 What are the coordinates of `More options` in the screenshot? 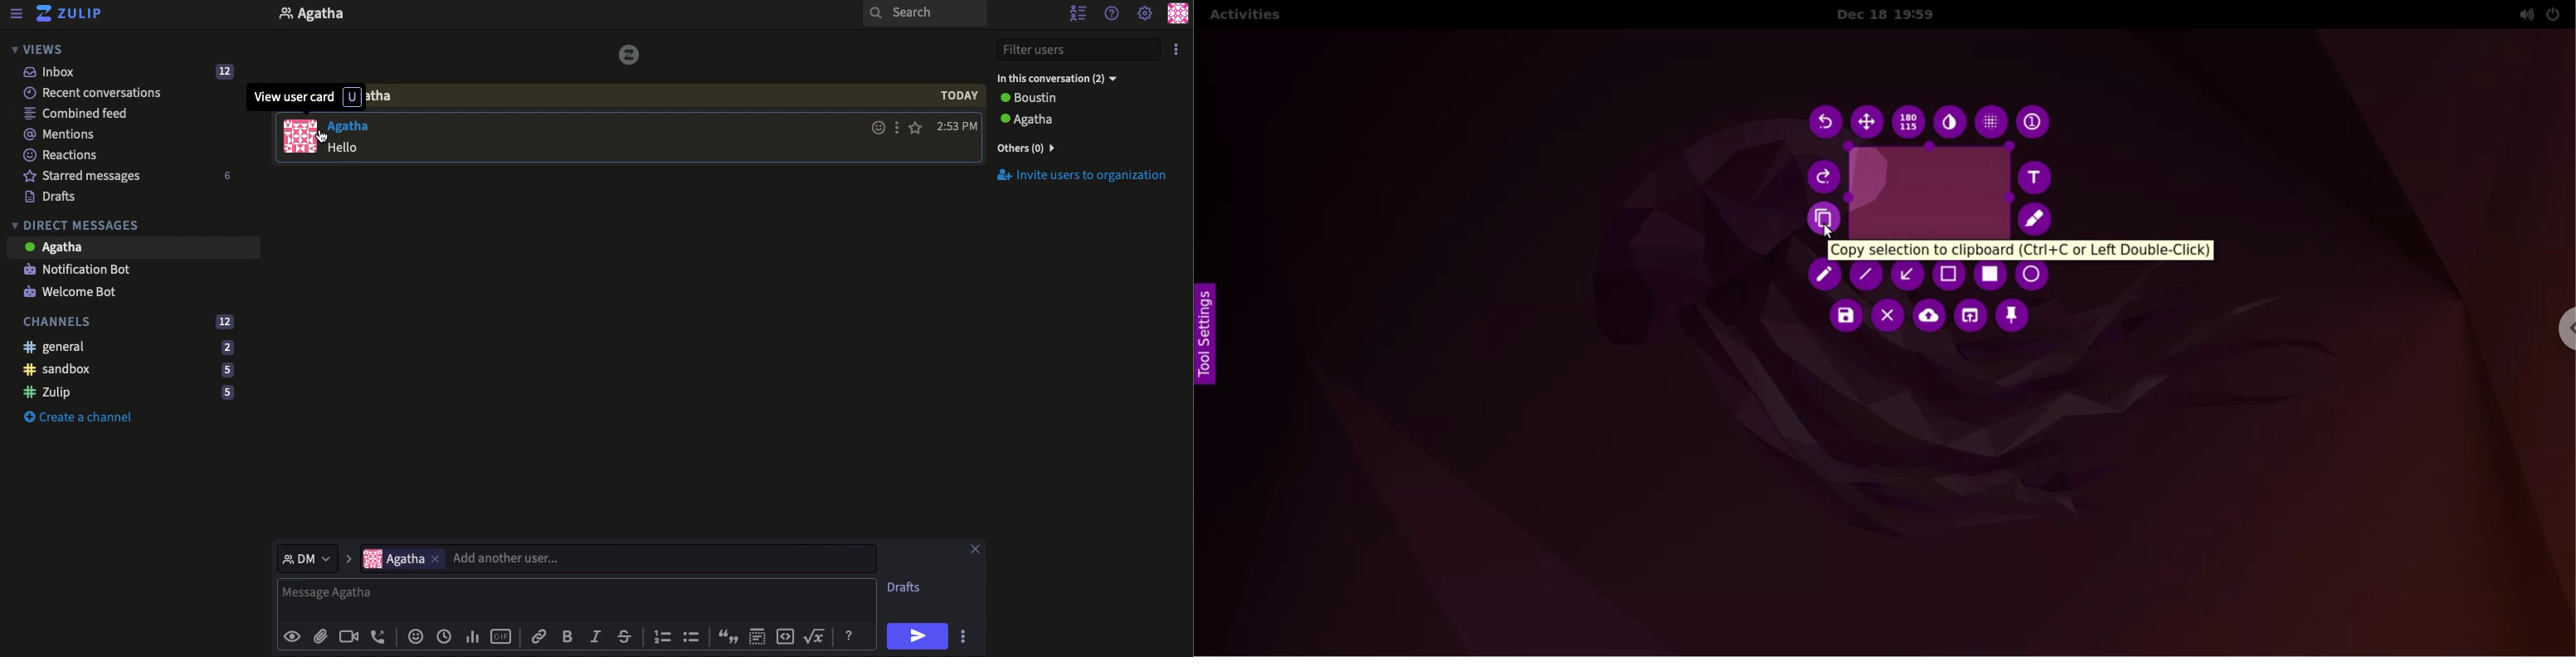 It's located at (1177, 48).